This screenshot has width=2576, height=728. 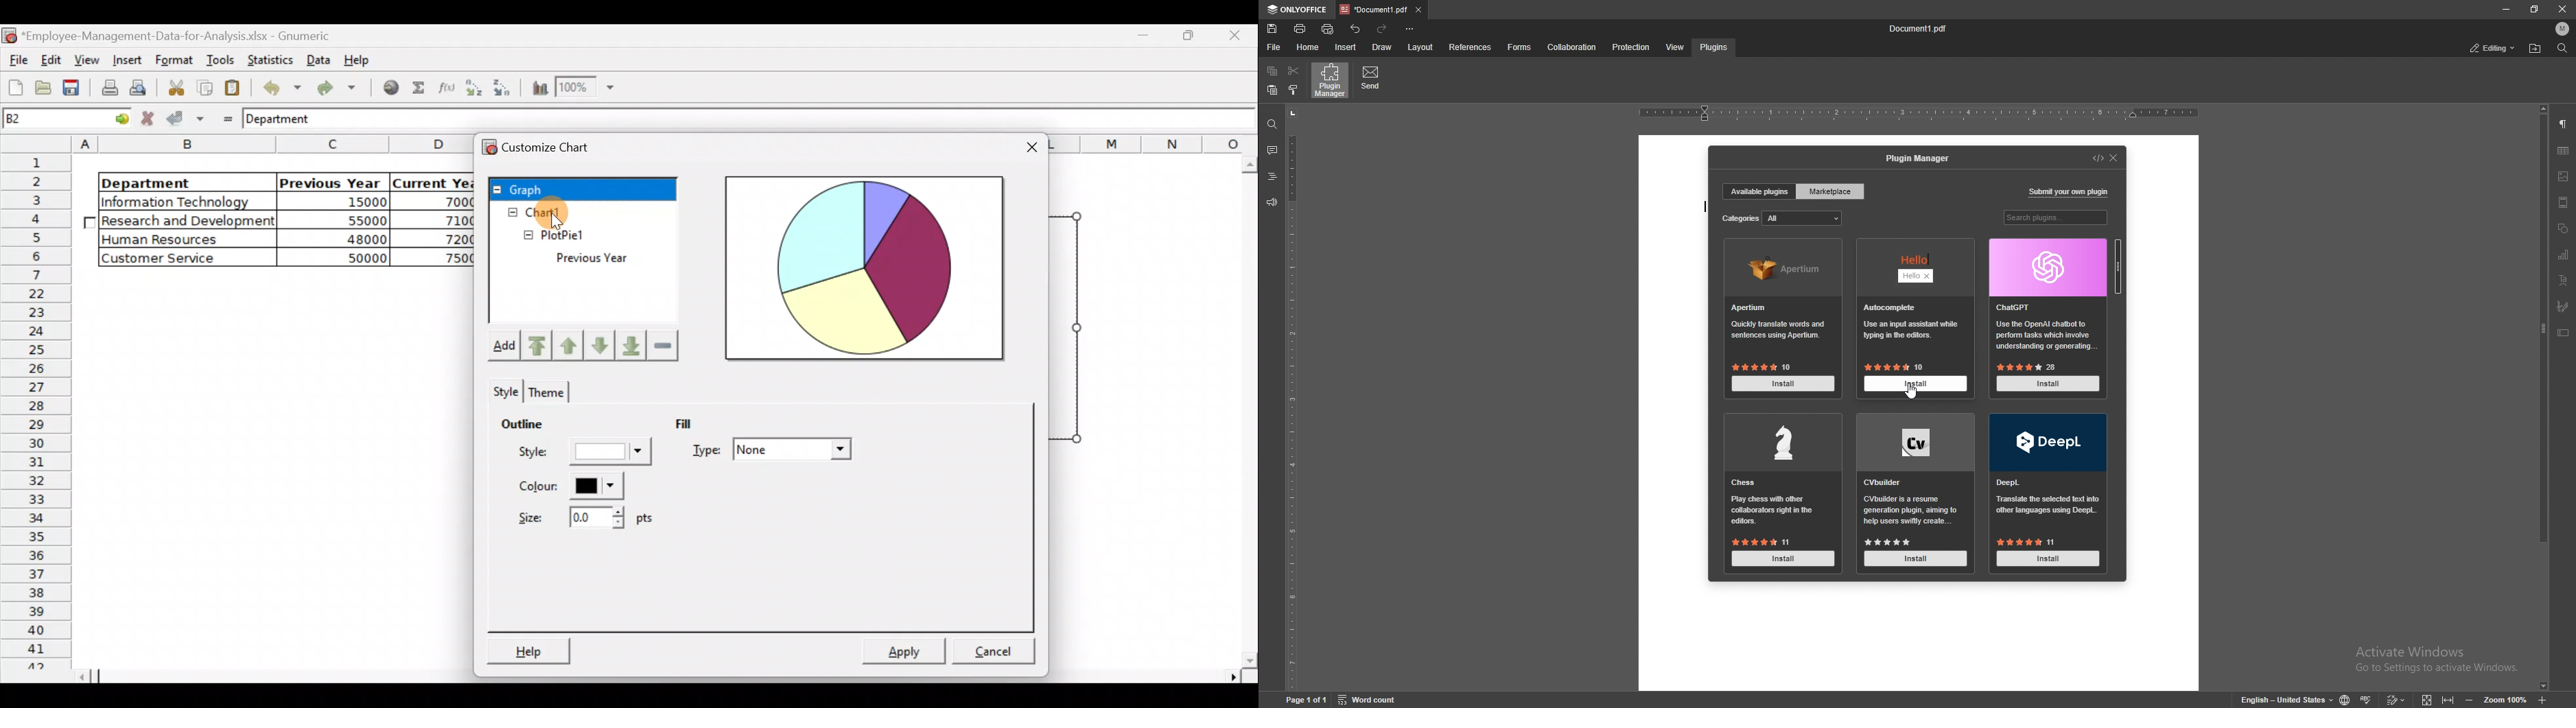 What do you see at coordinates (204, 88) in the screenshot?
I see `Copy the selection` at bounding box center [204, 88].